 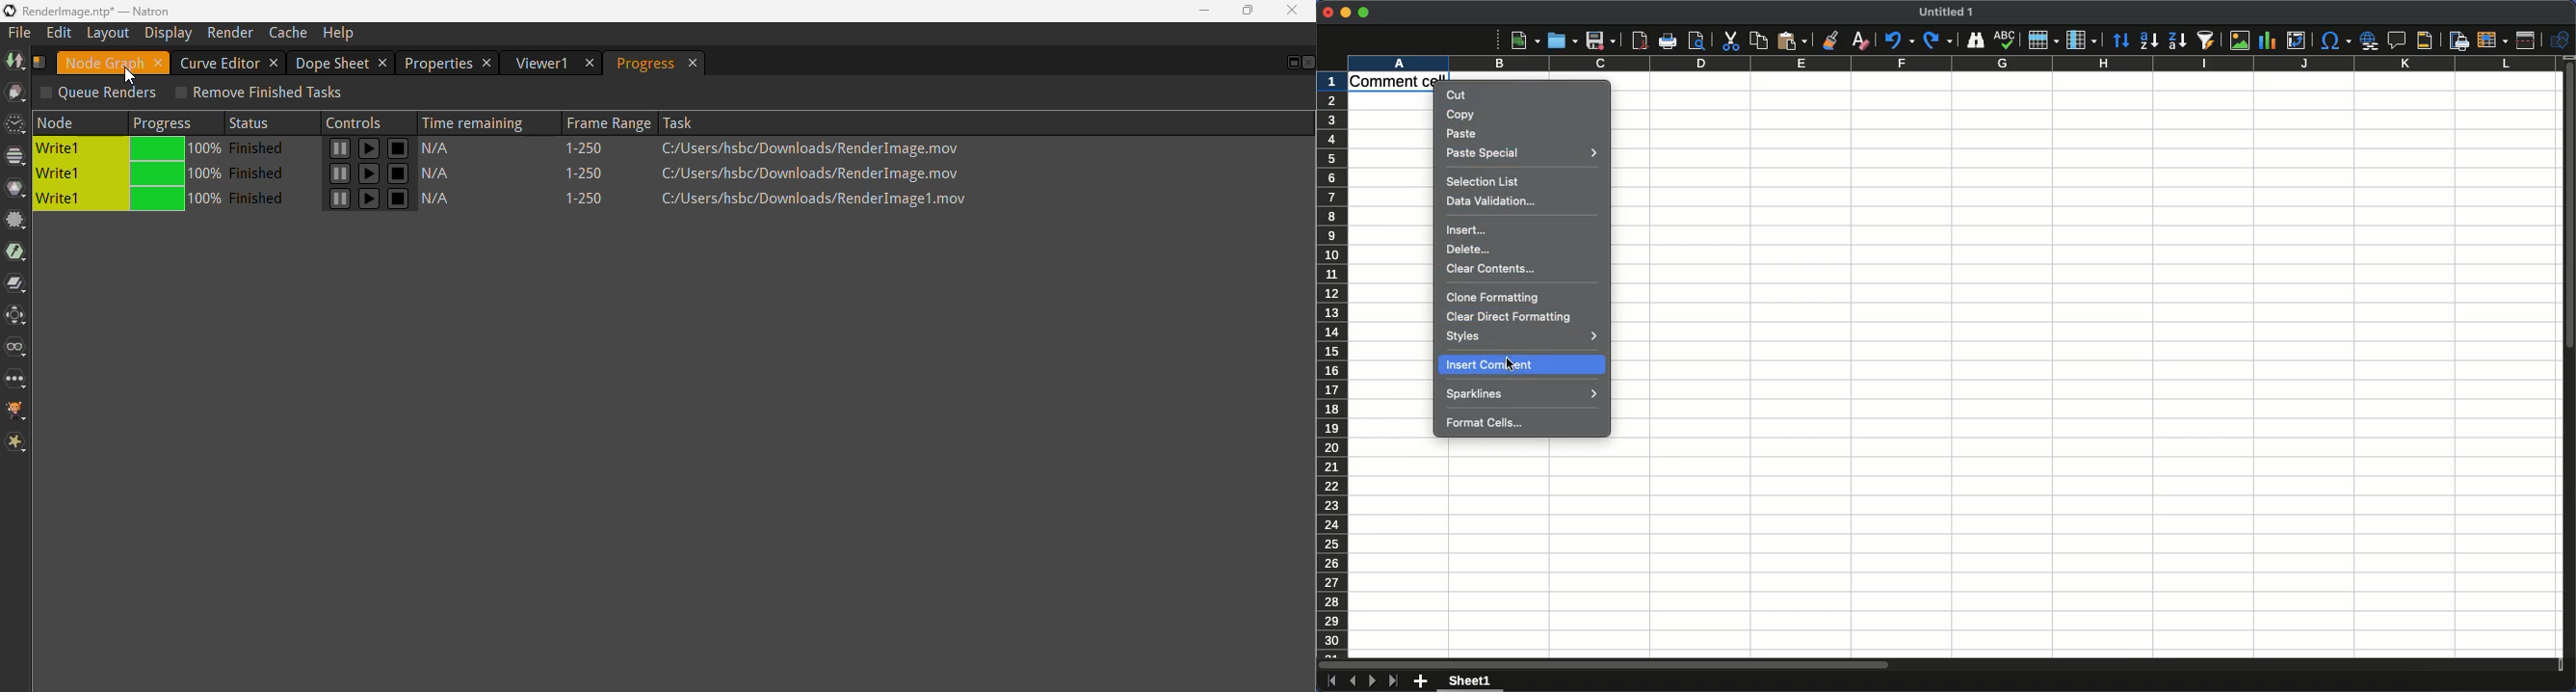 I want to click on filter, so click(x=16, y=220).